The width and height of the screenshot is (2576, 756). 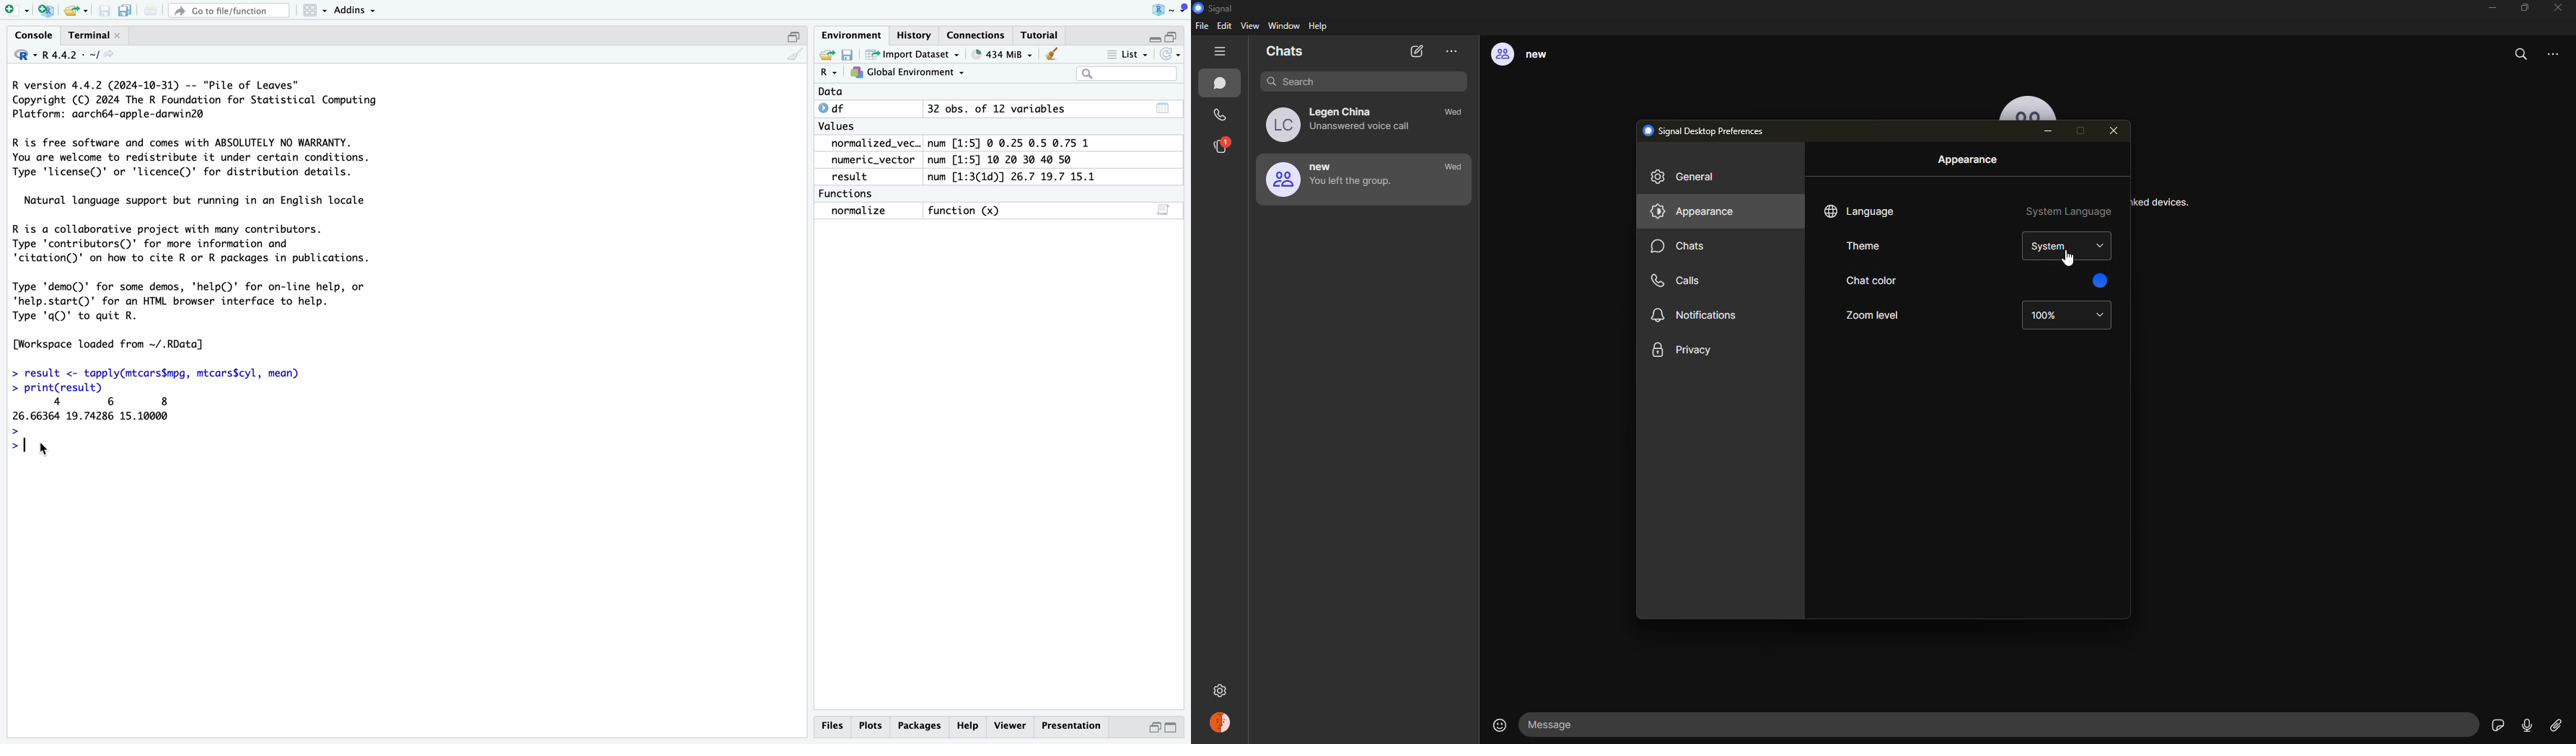 I want to click on function (x), so click(x=967, y=210).